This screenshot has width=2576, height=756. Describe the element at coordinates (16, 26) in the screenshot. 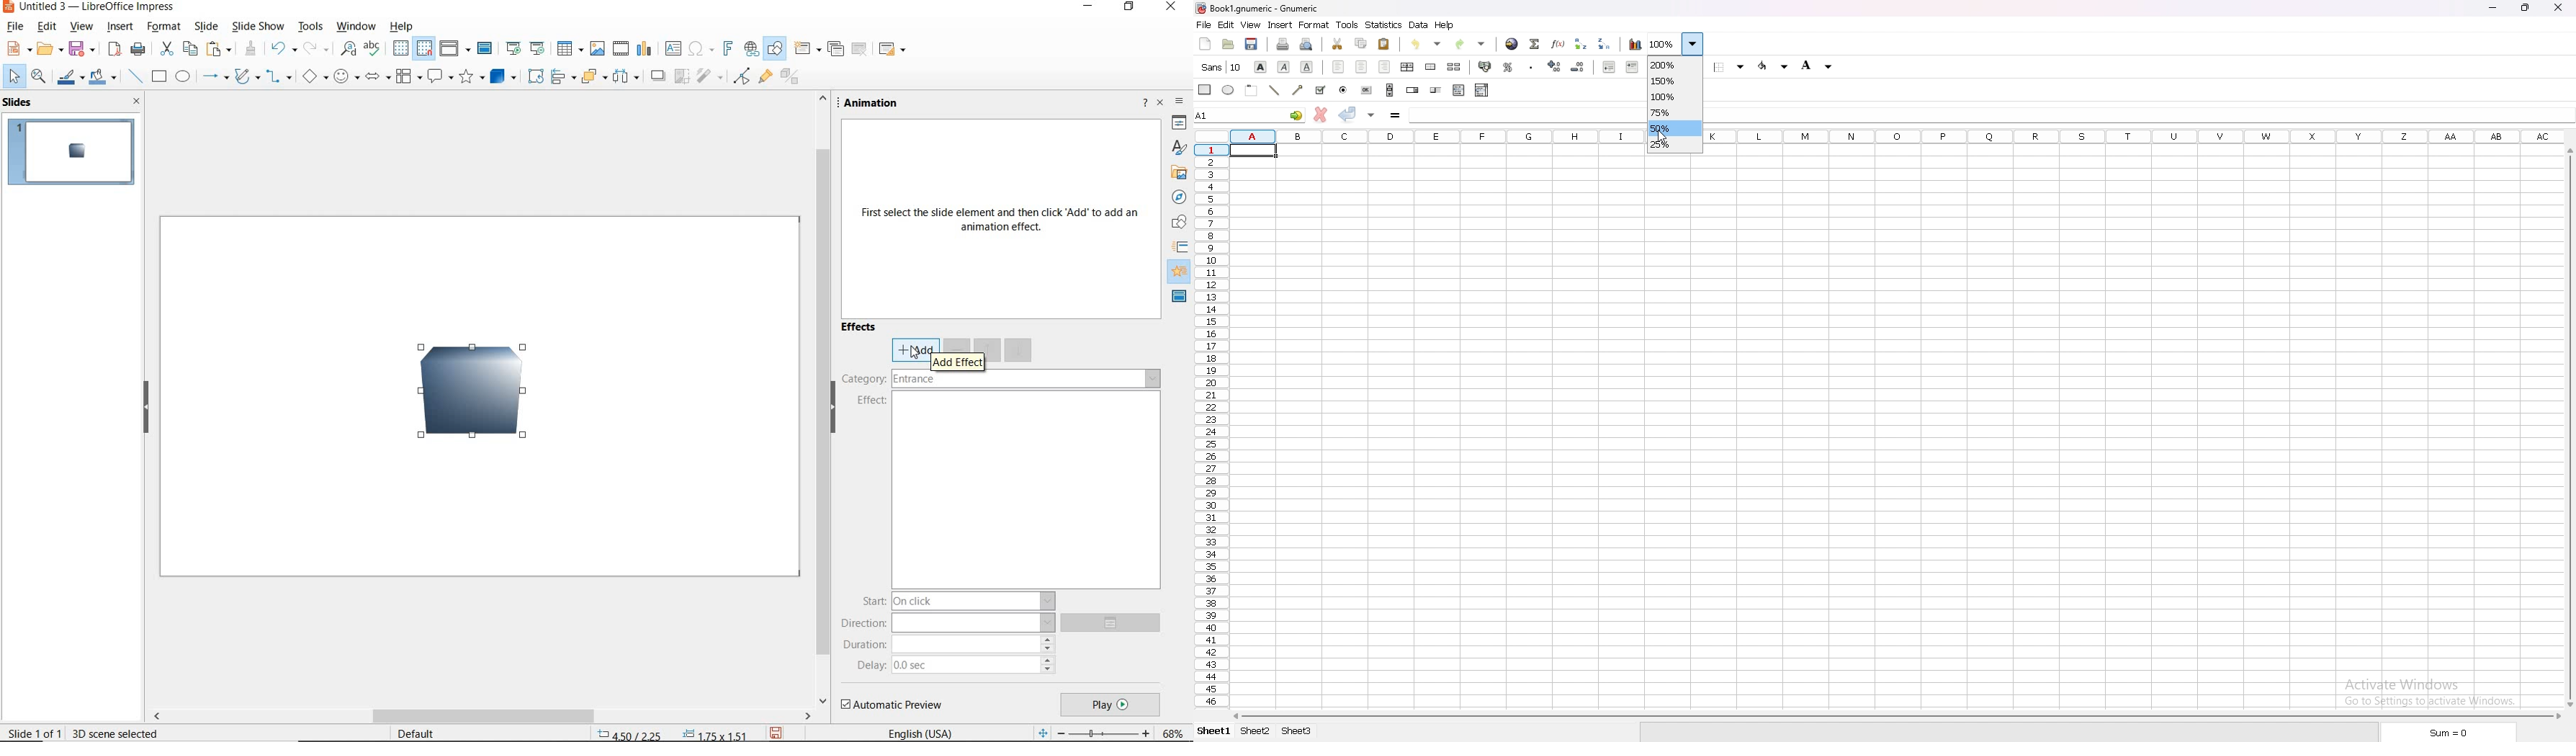

I see `file` at that location.